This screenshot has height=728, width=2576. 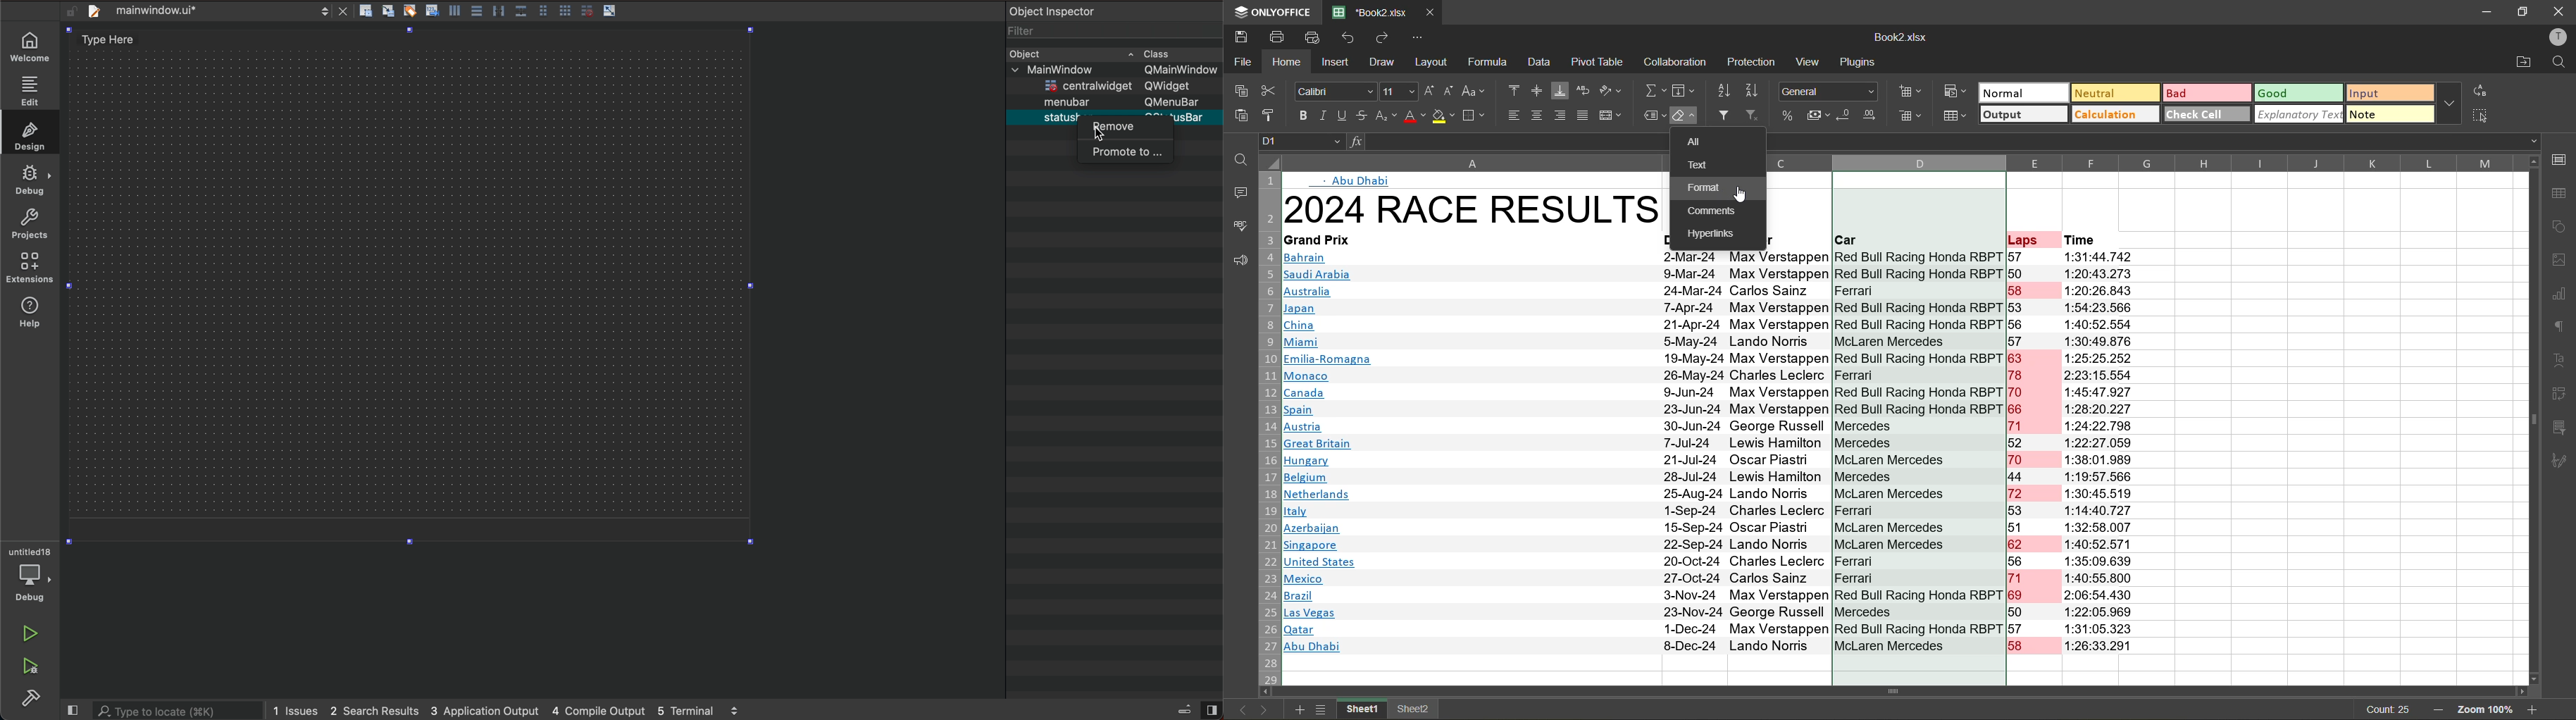 I want to click on Hungary 21-Jul-24 Oscar Piastr McLaren Mercedes 70 1:38:01.989, so click(x=1712, y=460).